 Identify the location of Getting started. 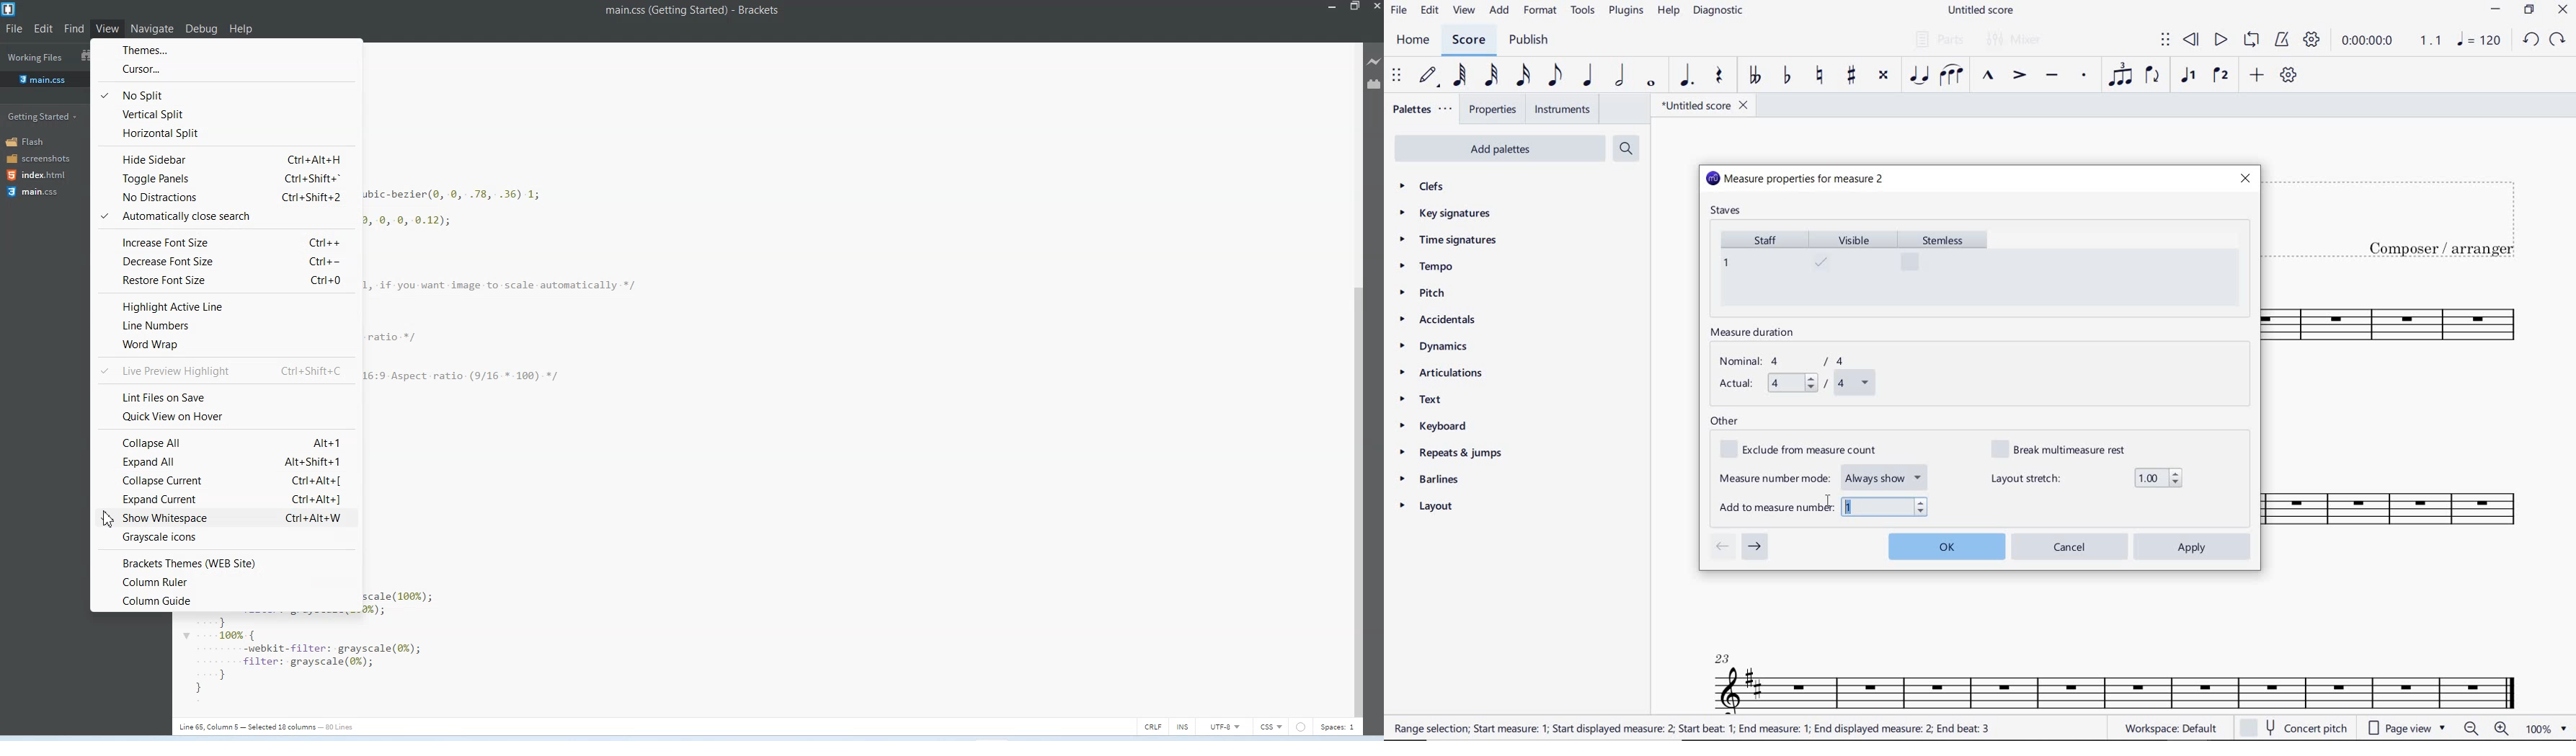
(42, 117).